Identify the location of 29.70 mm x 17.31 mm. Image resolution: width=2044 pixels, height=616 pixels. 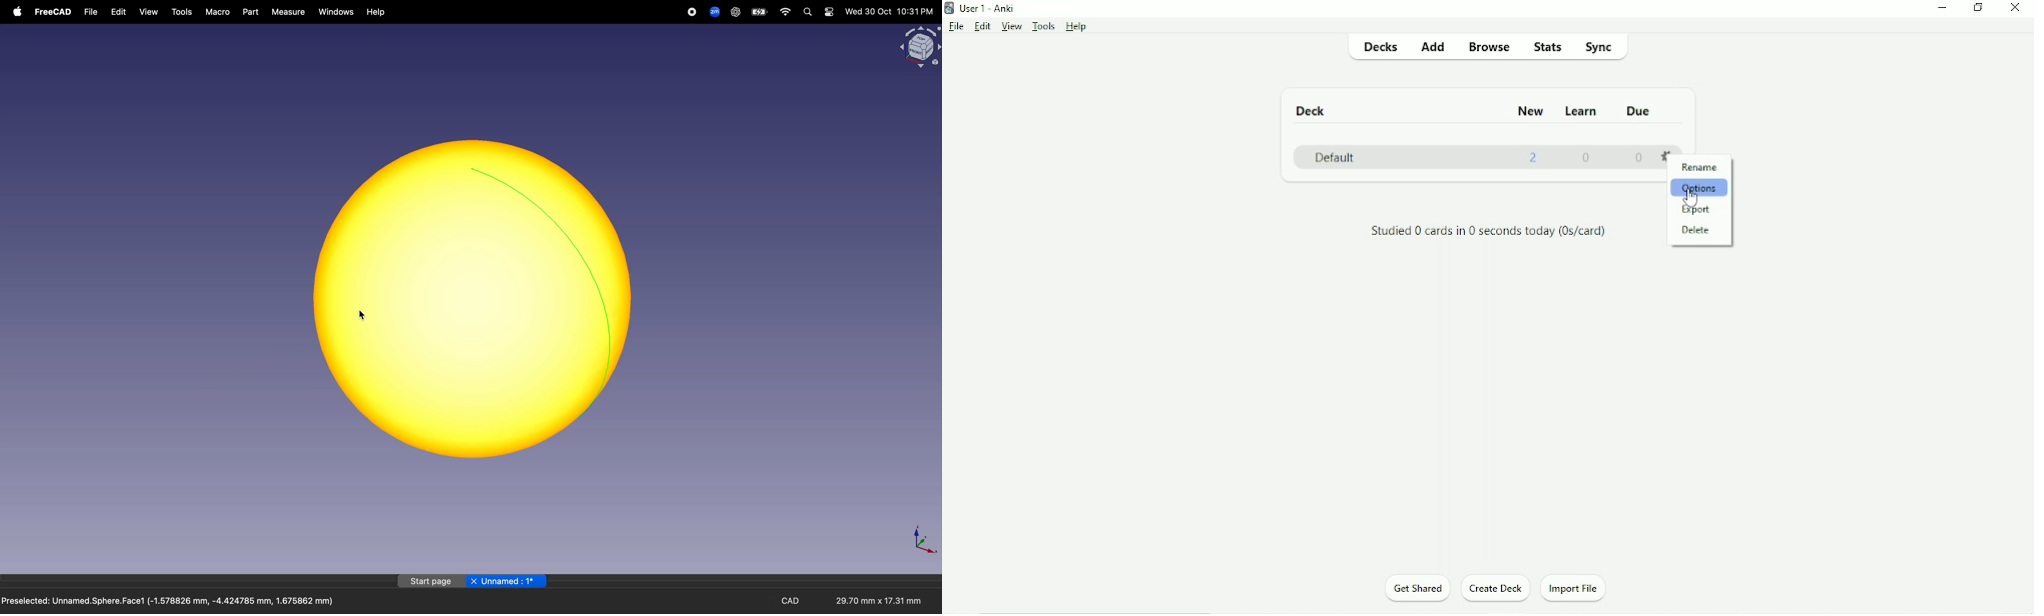
(872, 601).